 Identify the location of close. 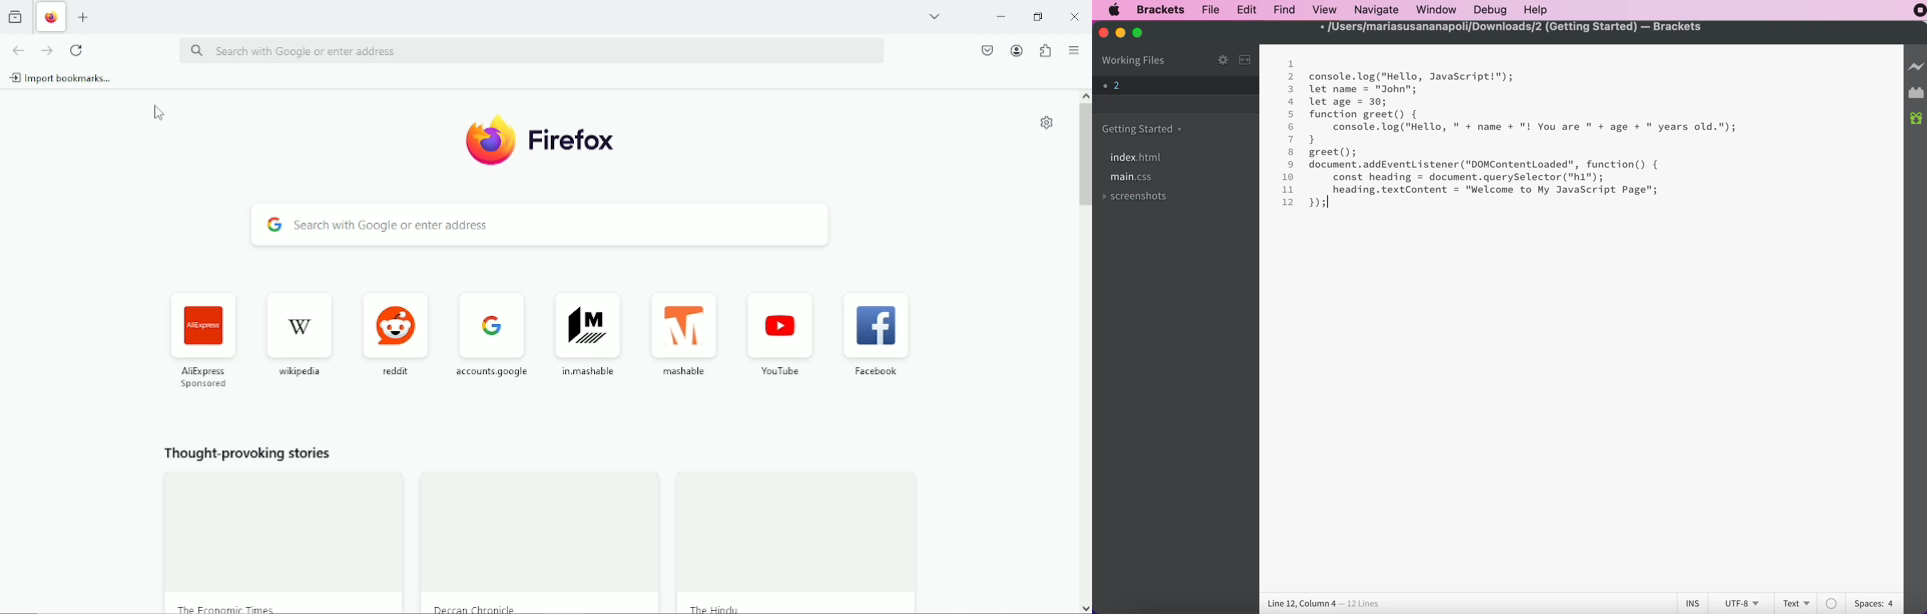
(1101, 34).